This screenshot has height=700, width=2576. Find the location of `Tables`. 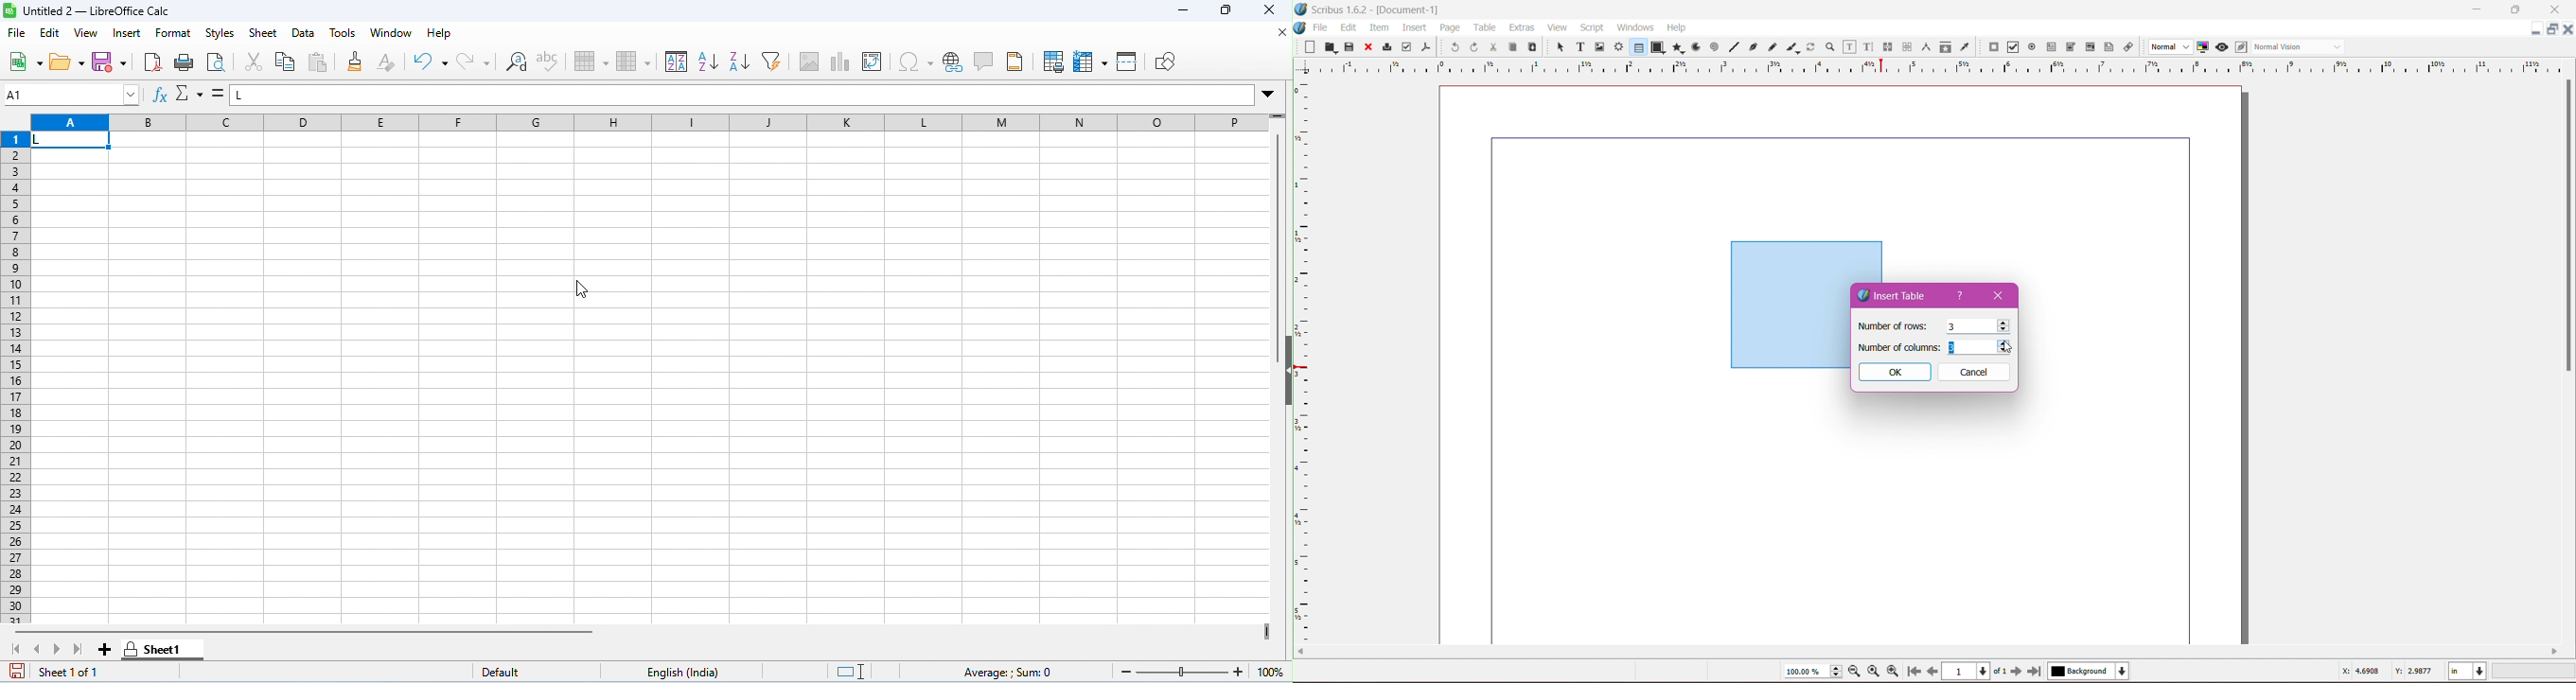

Tables is located at coordinates (1638, 47).